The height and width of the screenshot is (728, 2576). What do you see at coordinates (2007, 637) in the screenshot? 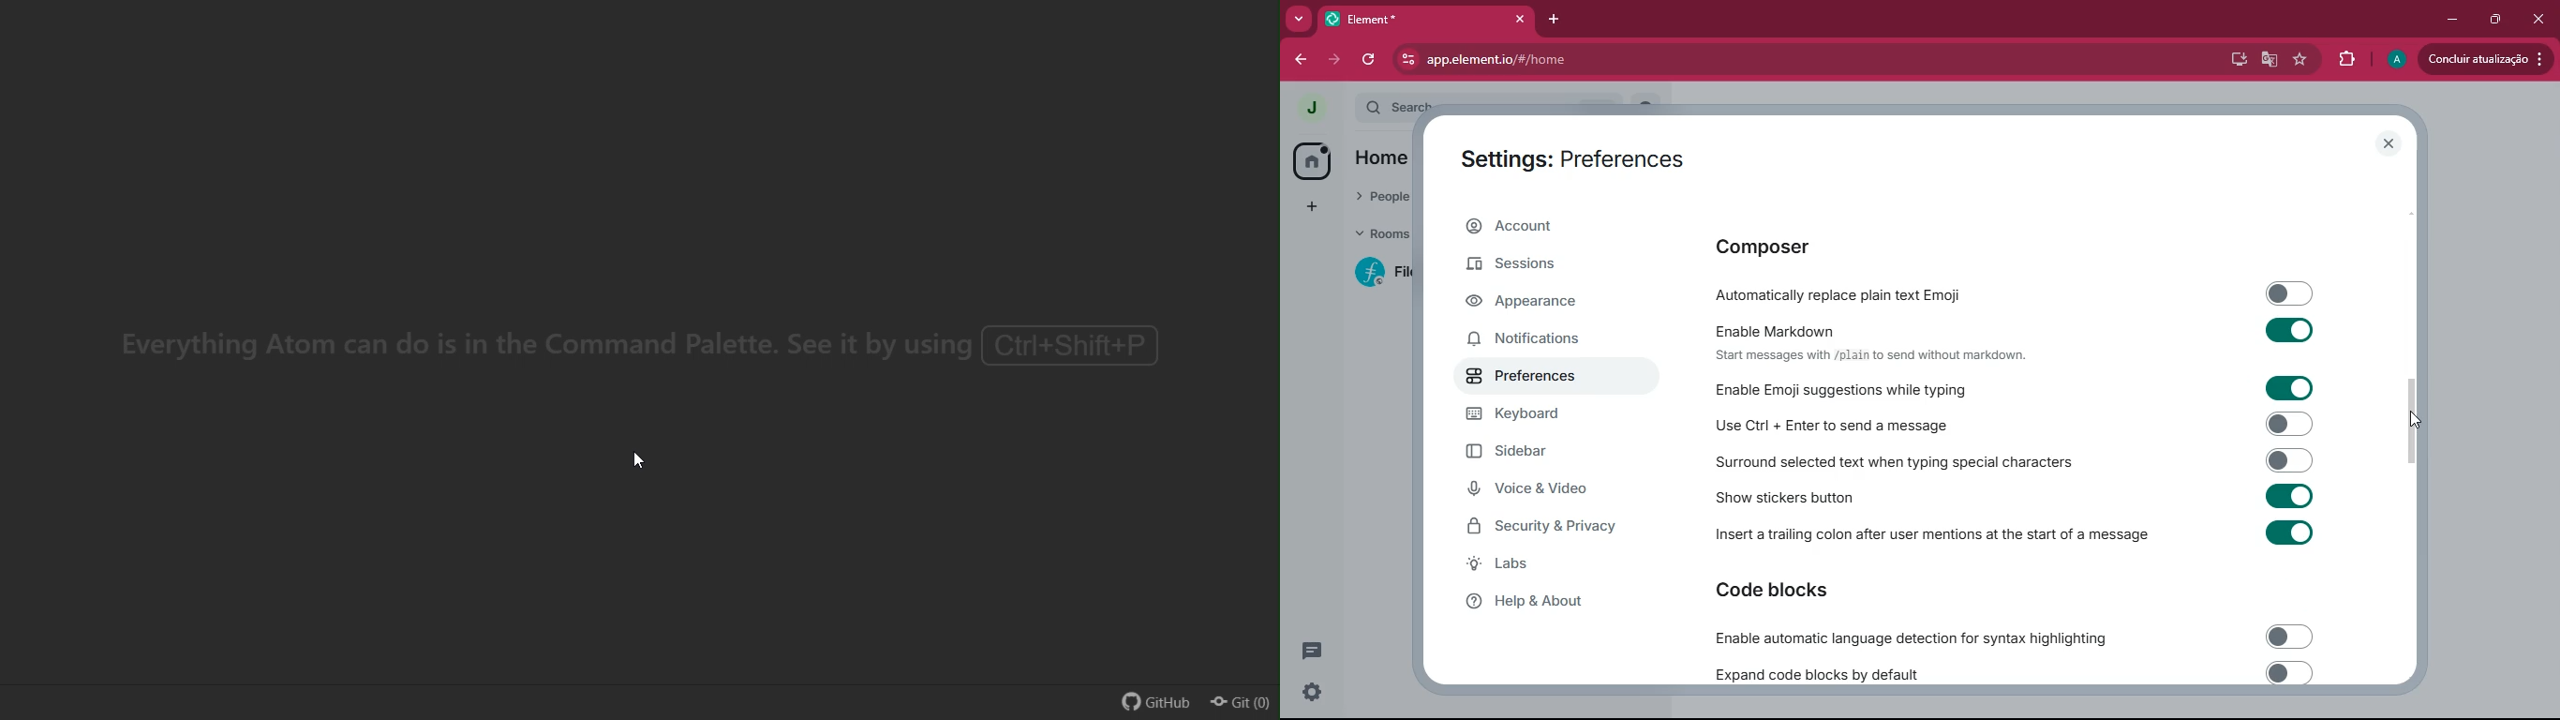
I see `Enable automatic language detection for syntax highlighting ` at bounding box center [2007, 637].